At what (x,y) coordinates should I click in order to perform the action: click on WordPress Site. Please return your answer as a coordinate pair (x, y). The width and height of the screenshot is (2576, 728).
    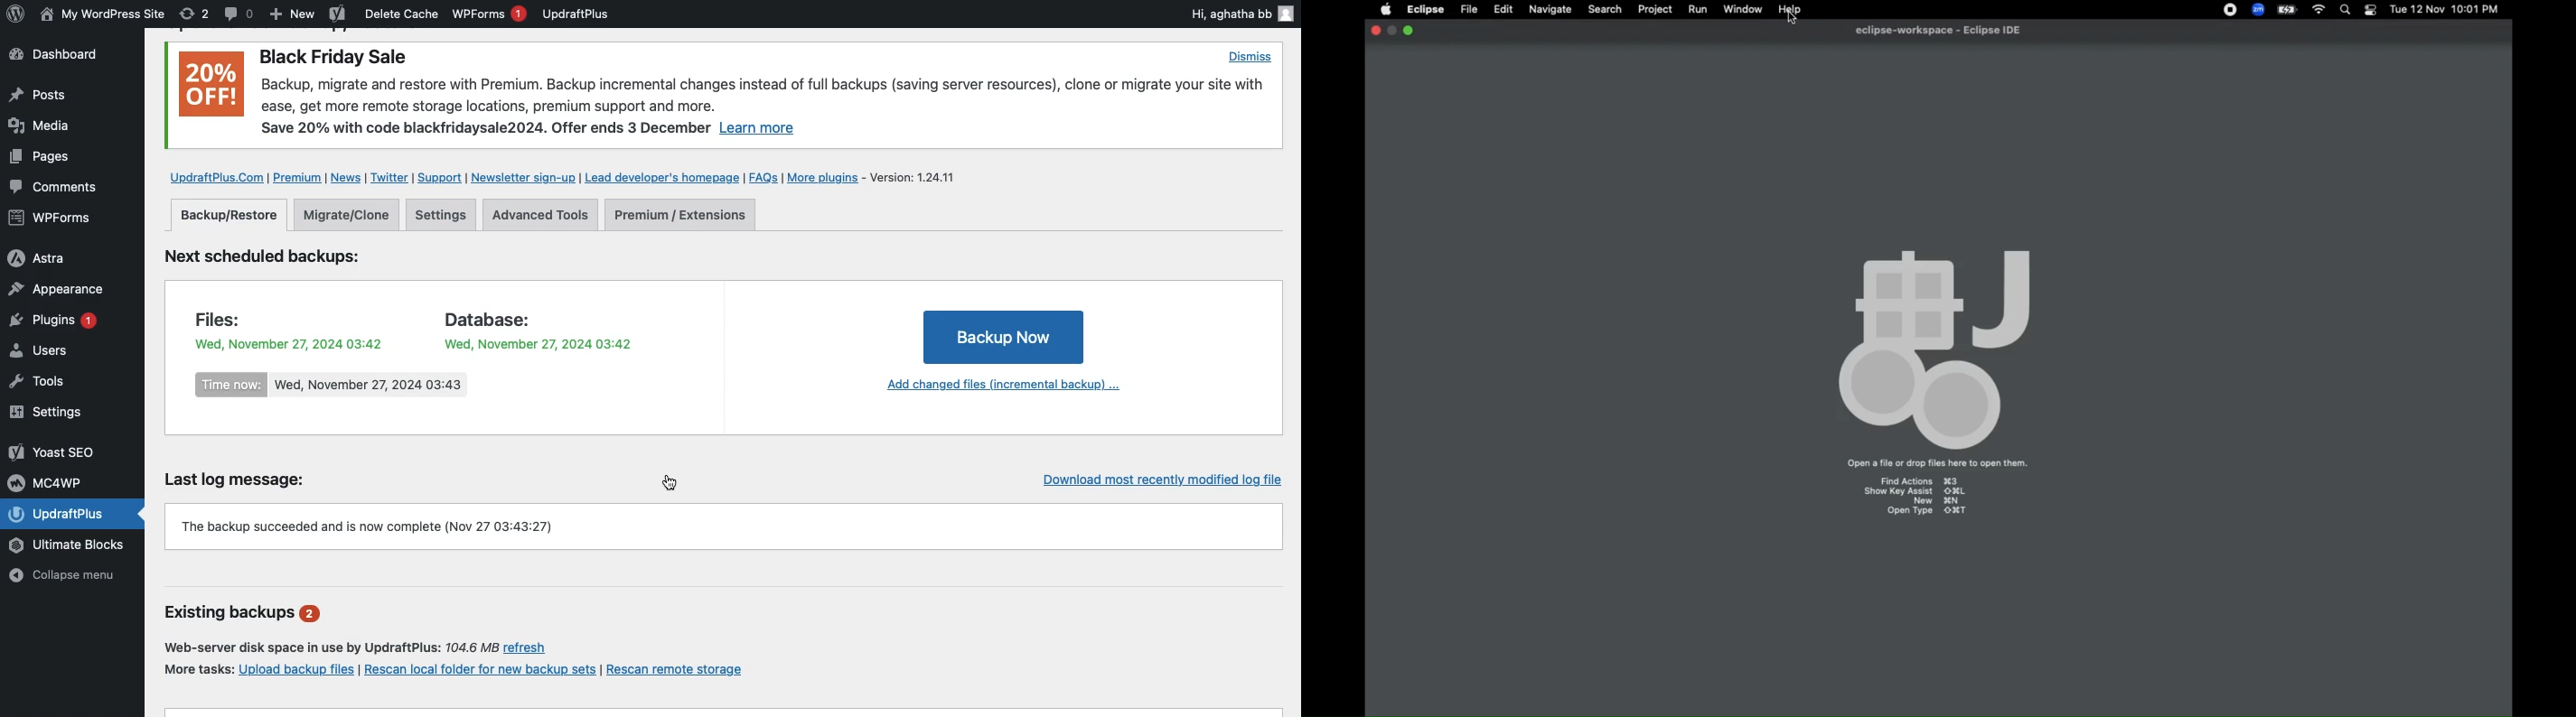
    Looking at the image, I should click on (100, 14).